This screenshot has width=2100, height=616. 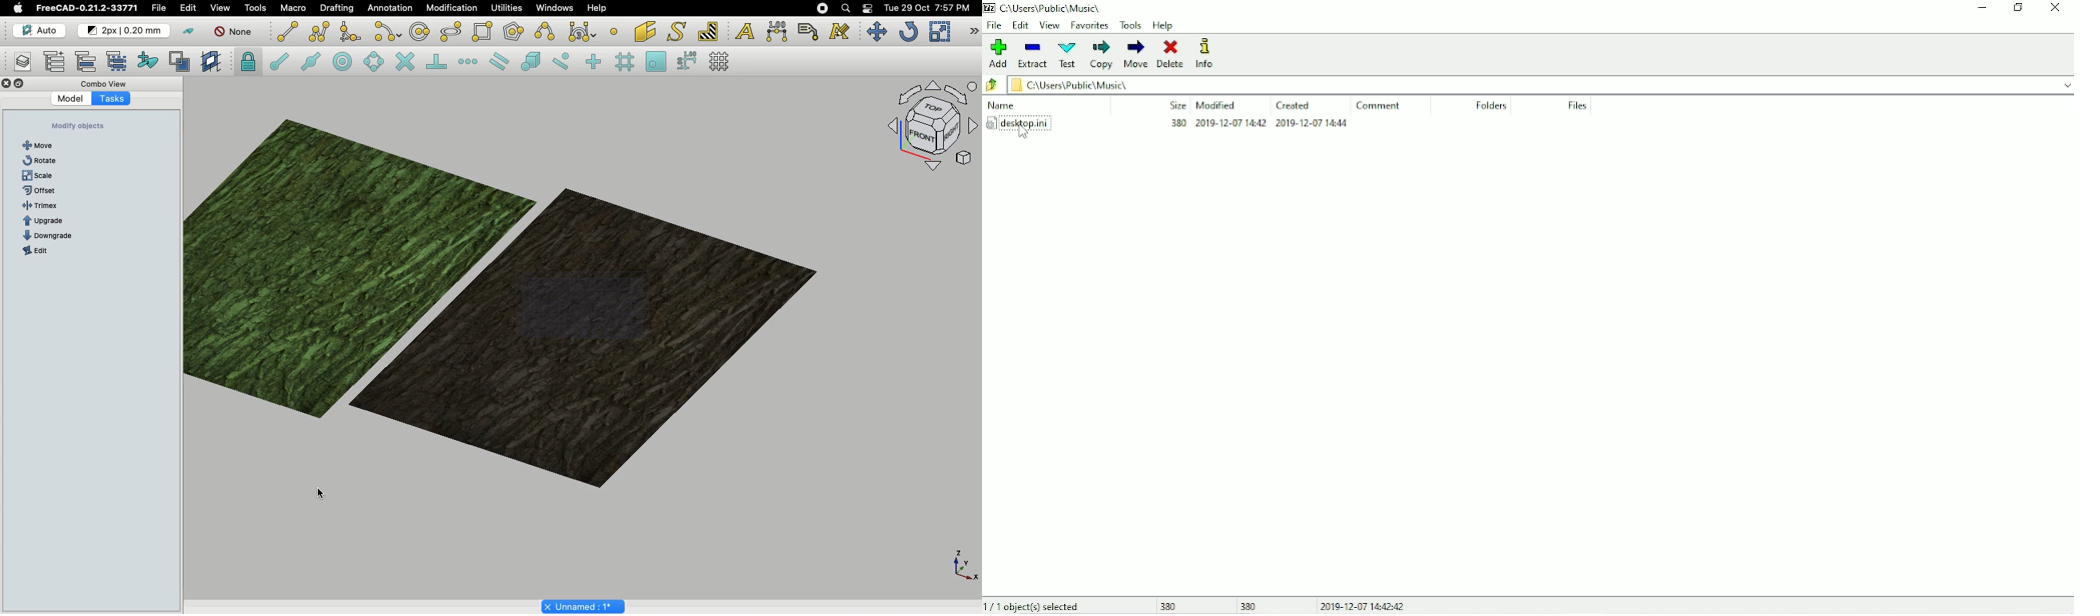 I want to click on Offset, so click(x=45, y=188).